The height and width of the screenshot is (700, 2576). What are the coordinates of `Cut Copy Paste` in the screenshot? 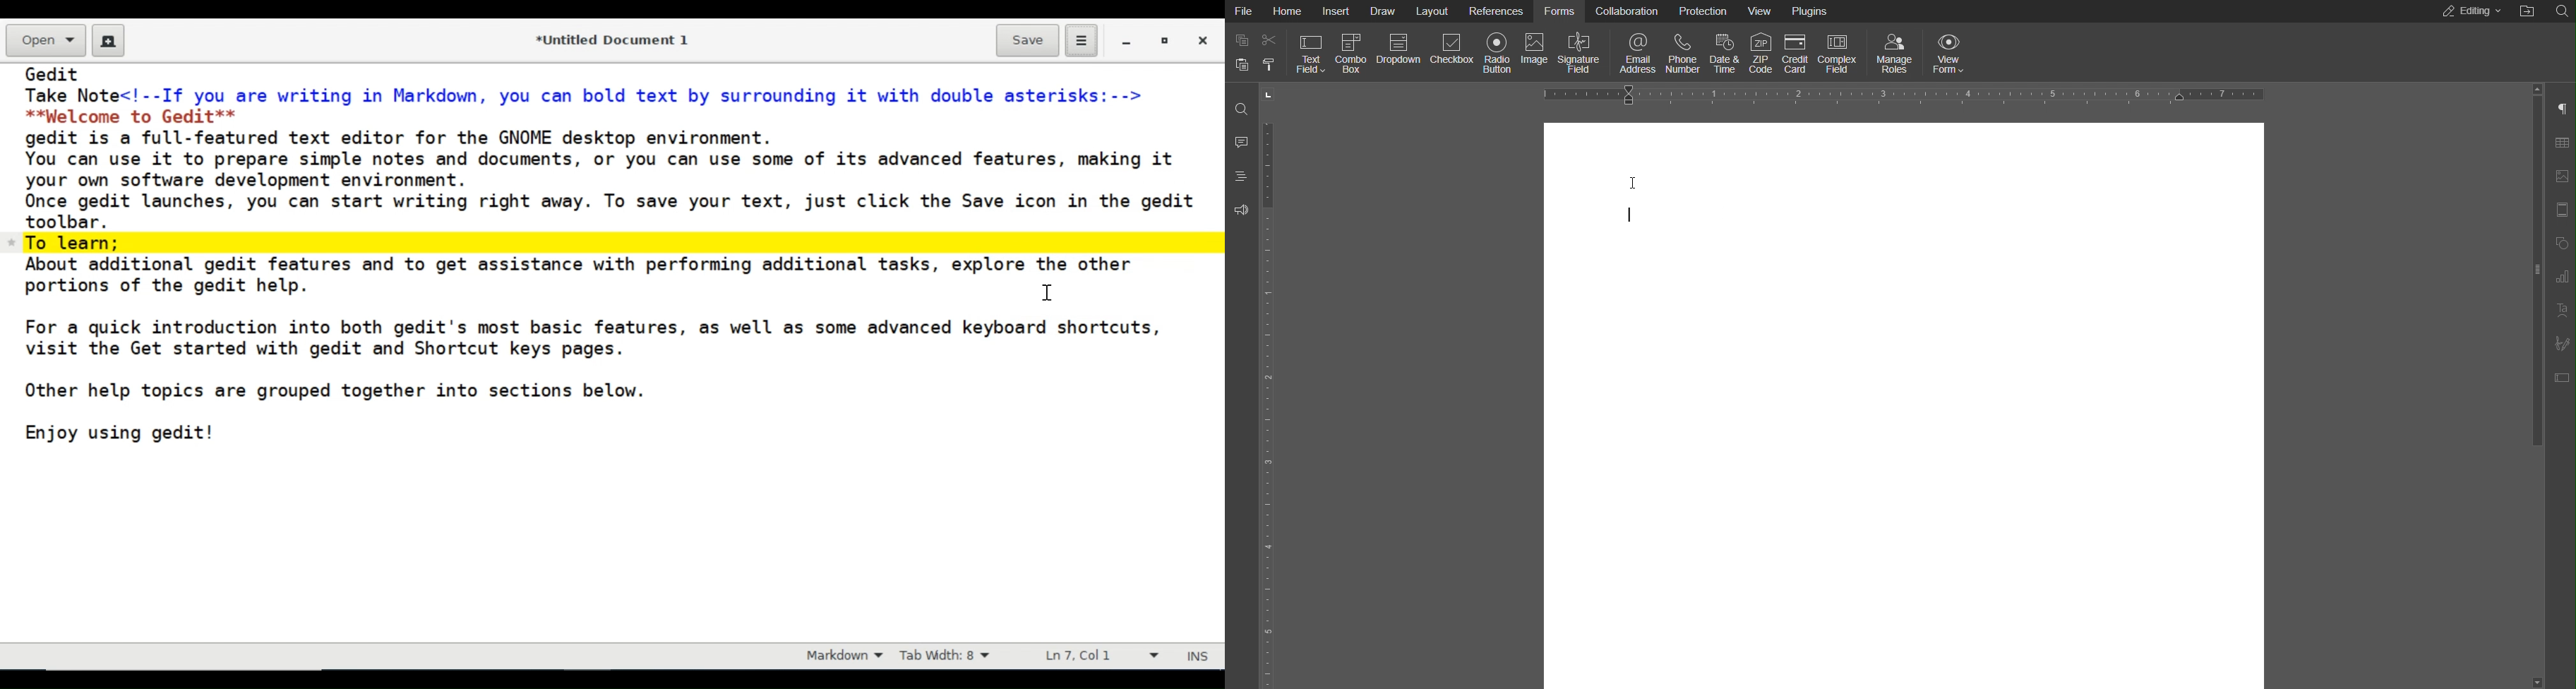 It's located at (1255, 54).